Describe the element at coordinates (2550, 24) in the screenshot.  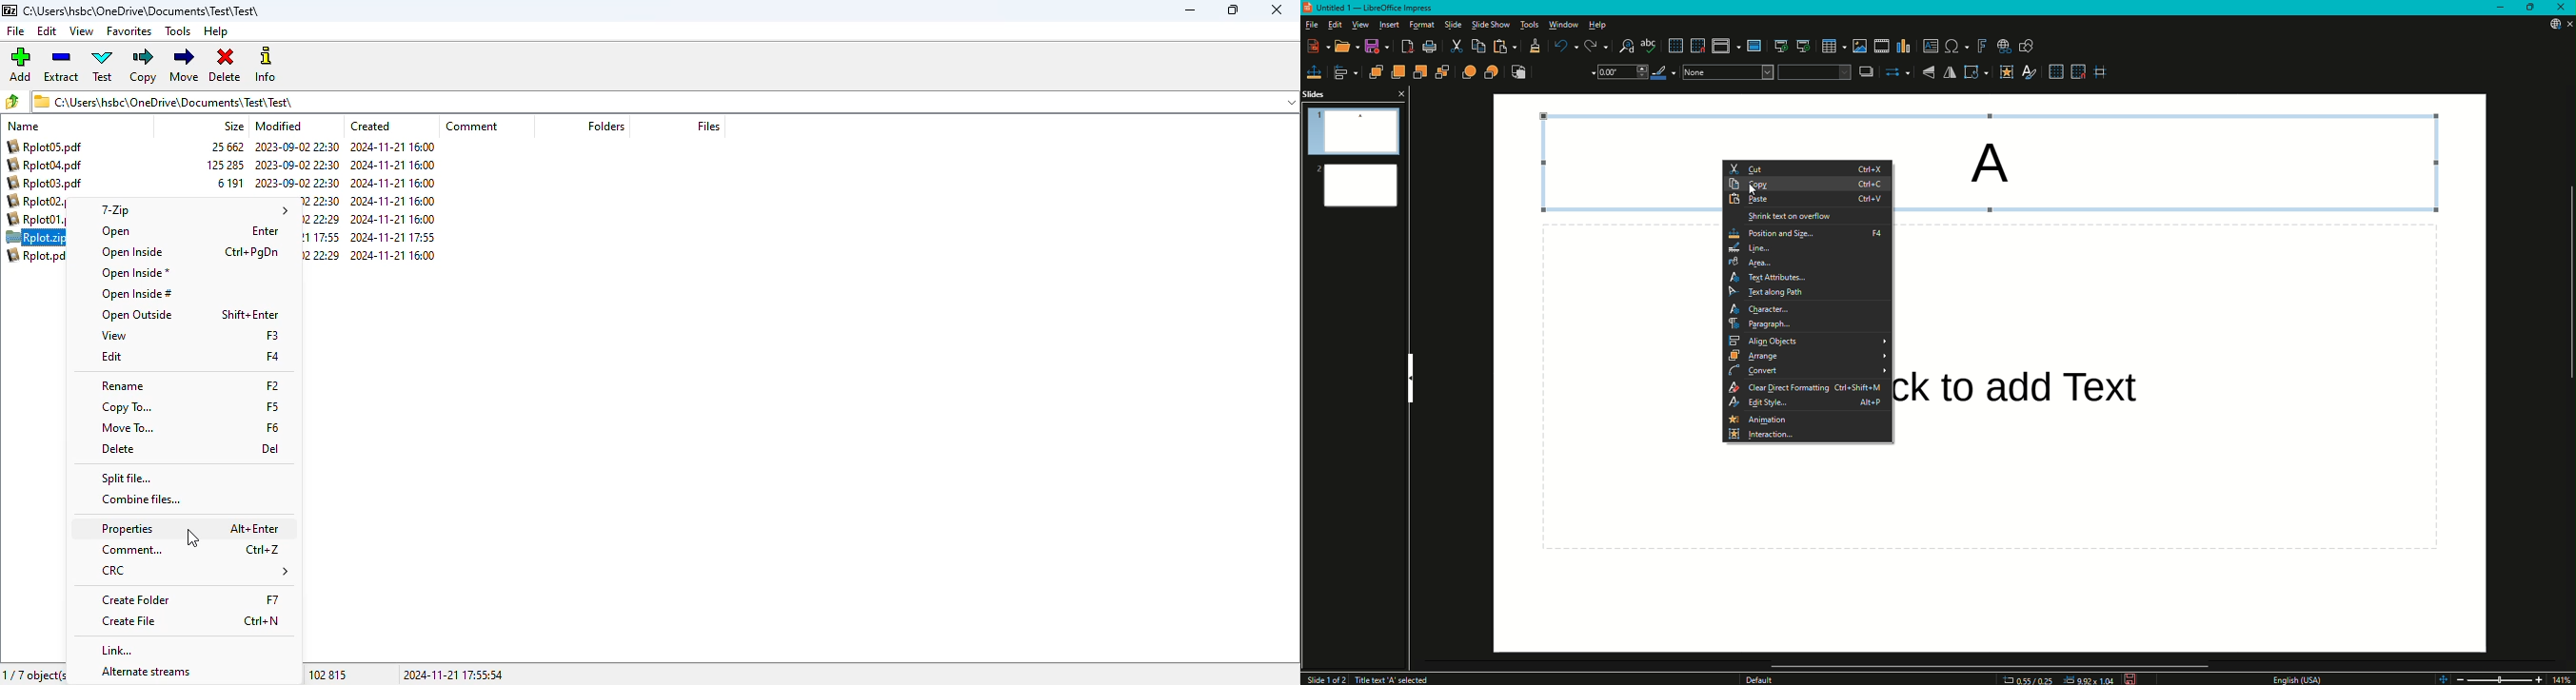
I see `Updates Available` at that location.